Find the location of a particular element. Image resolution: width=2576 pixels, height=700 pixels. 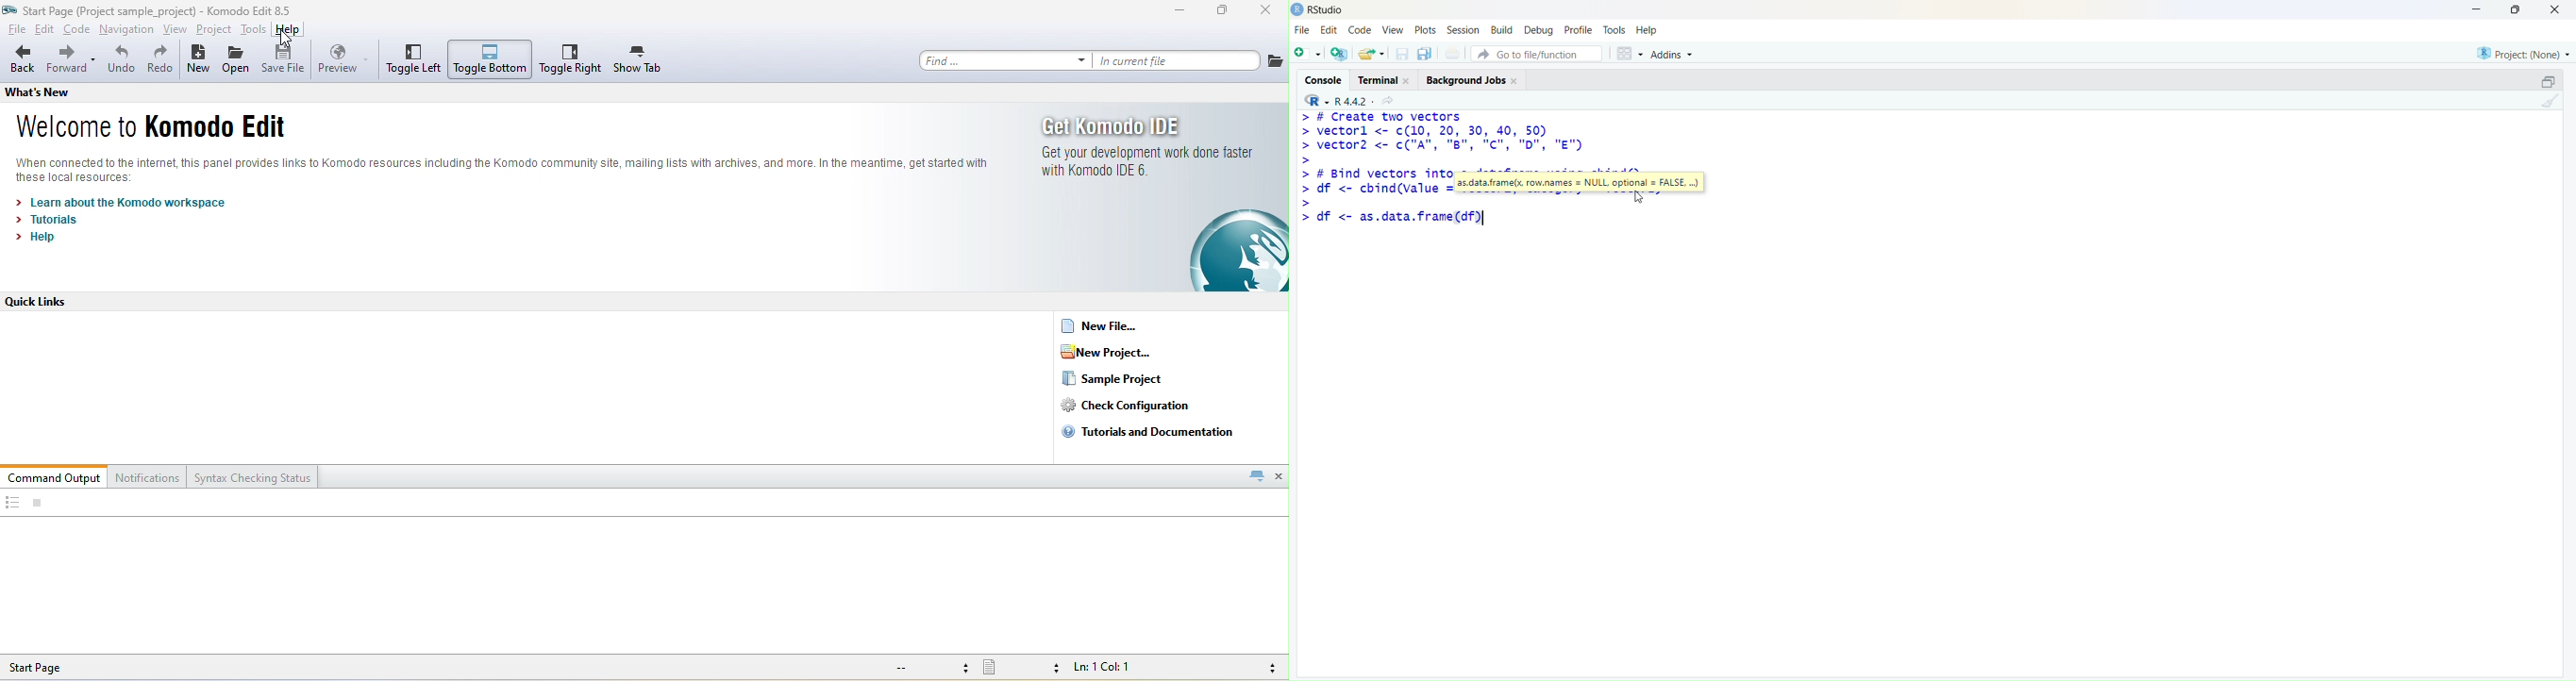

clear console is located at coordinates (2550, 101).